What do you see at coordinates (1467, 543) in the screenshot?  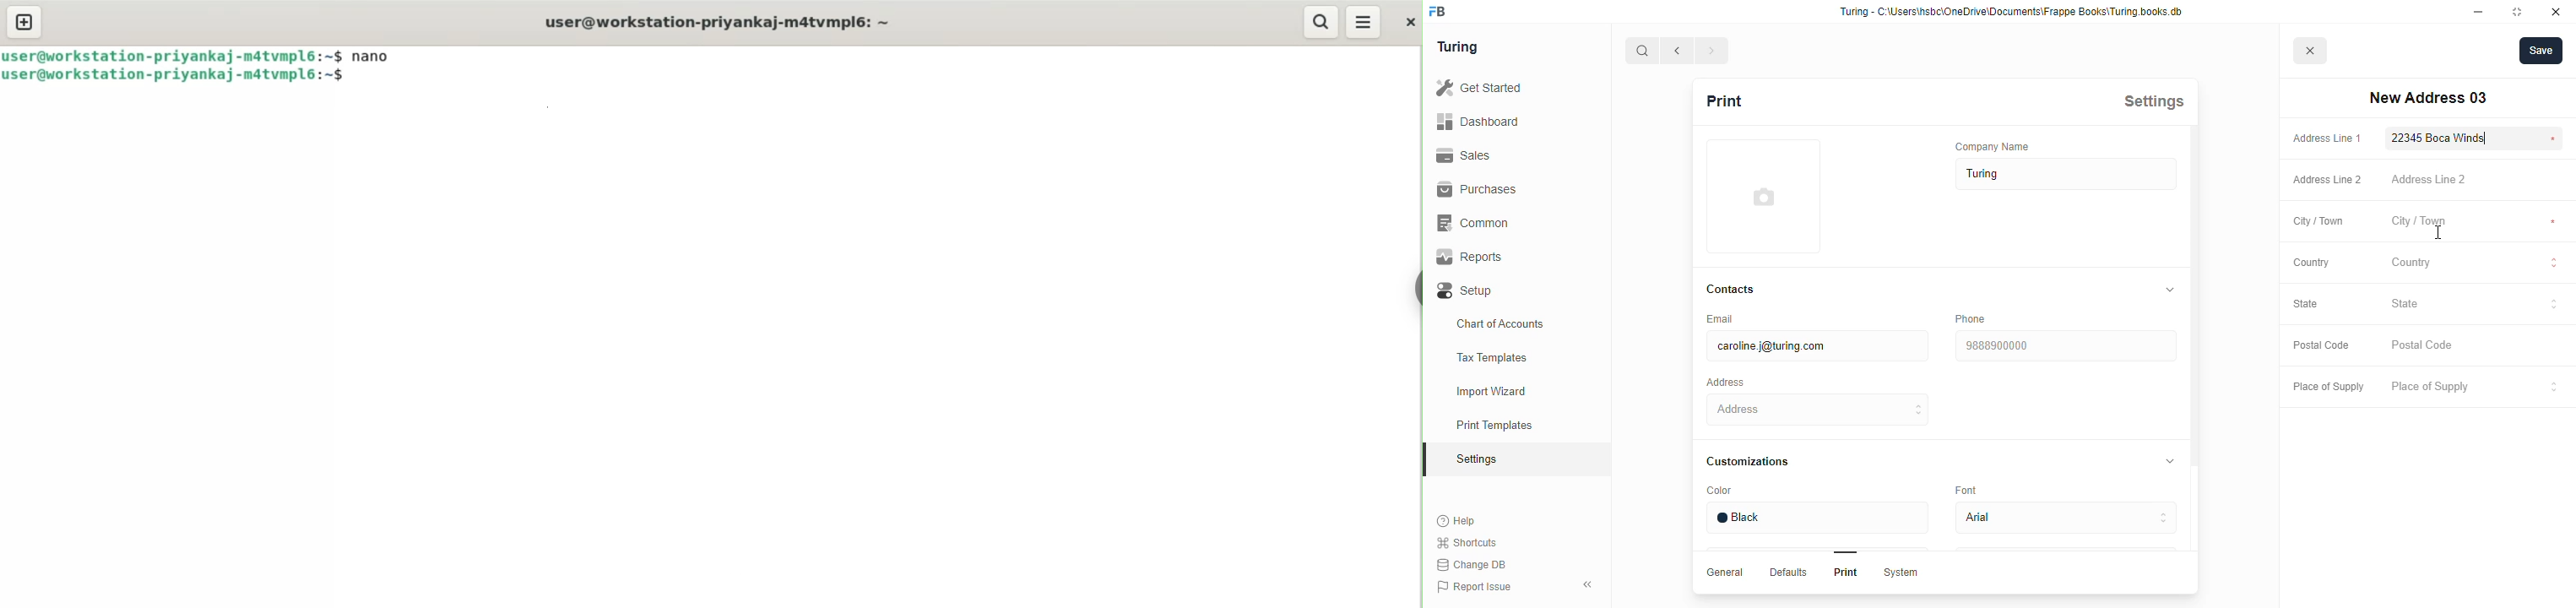 I see `shortcuts` at bounding box center [1467, 543].